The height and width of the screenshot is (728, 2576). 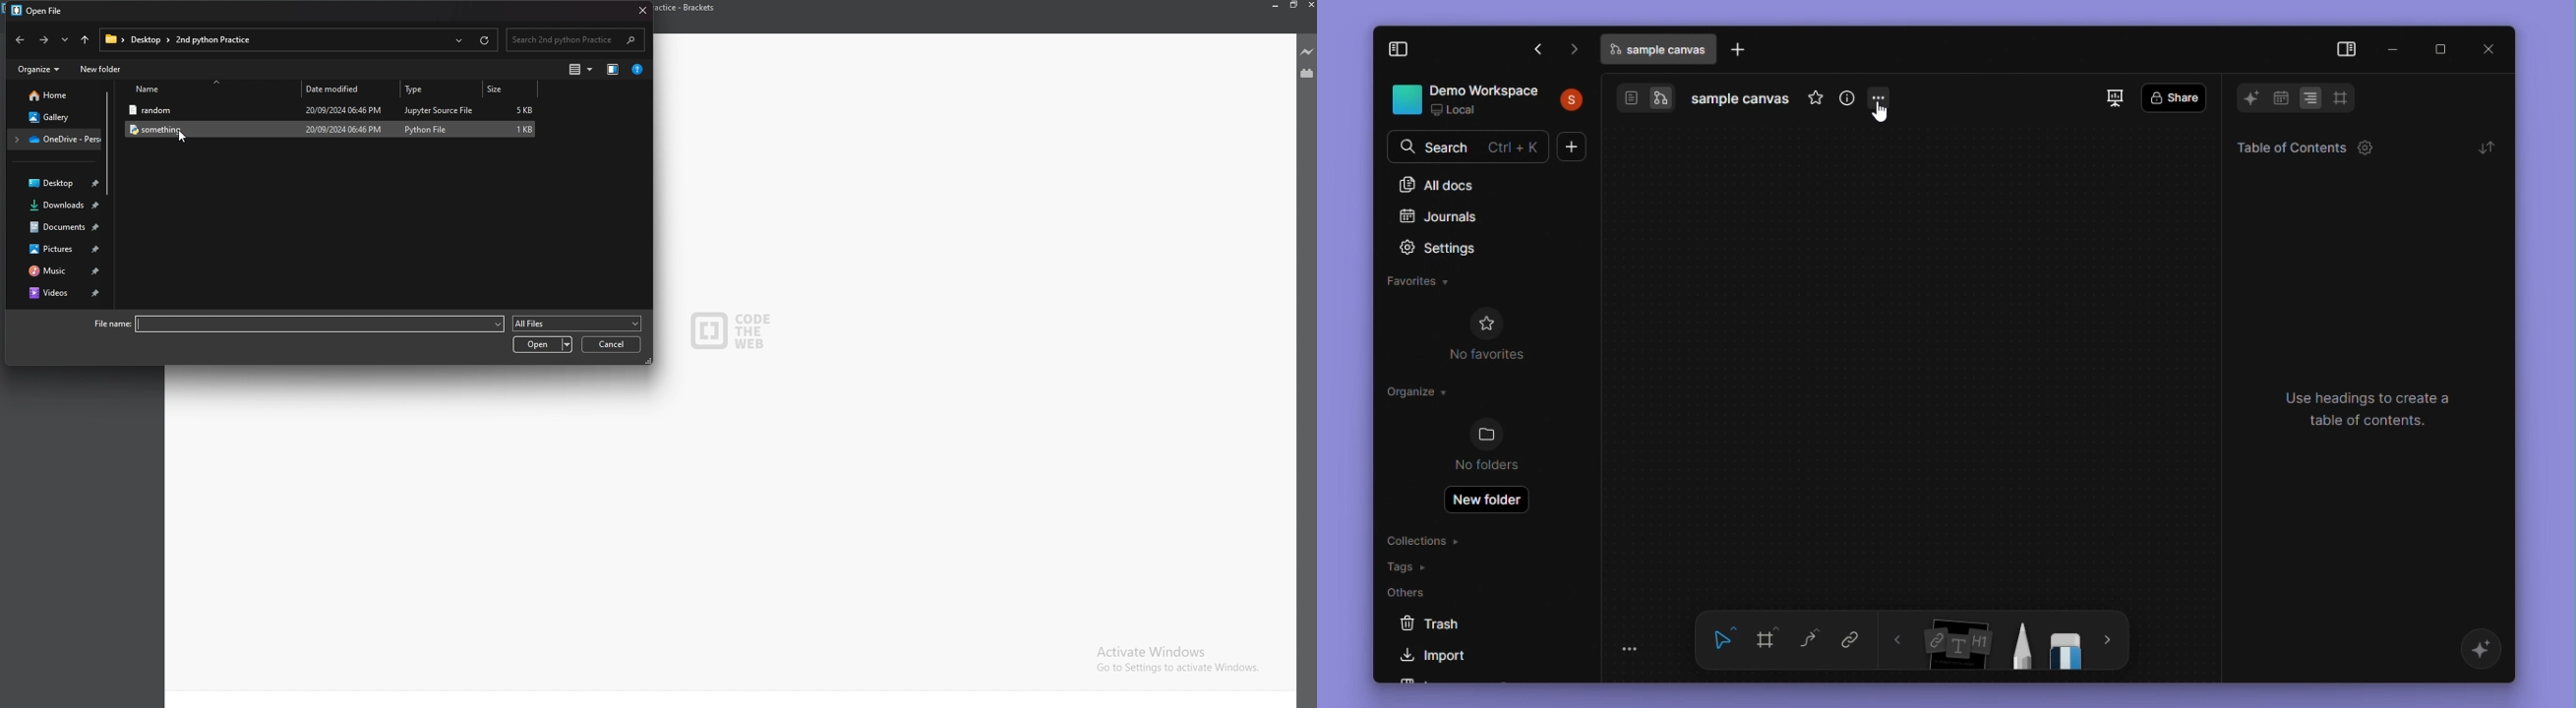 I want to click on organize, so click(x=40, y=69).